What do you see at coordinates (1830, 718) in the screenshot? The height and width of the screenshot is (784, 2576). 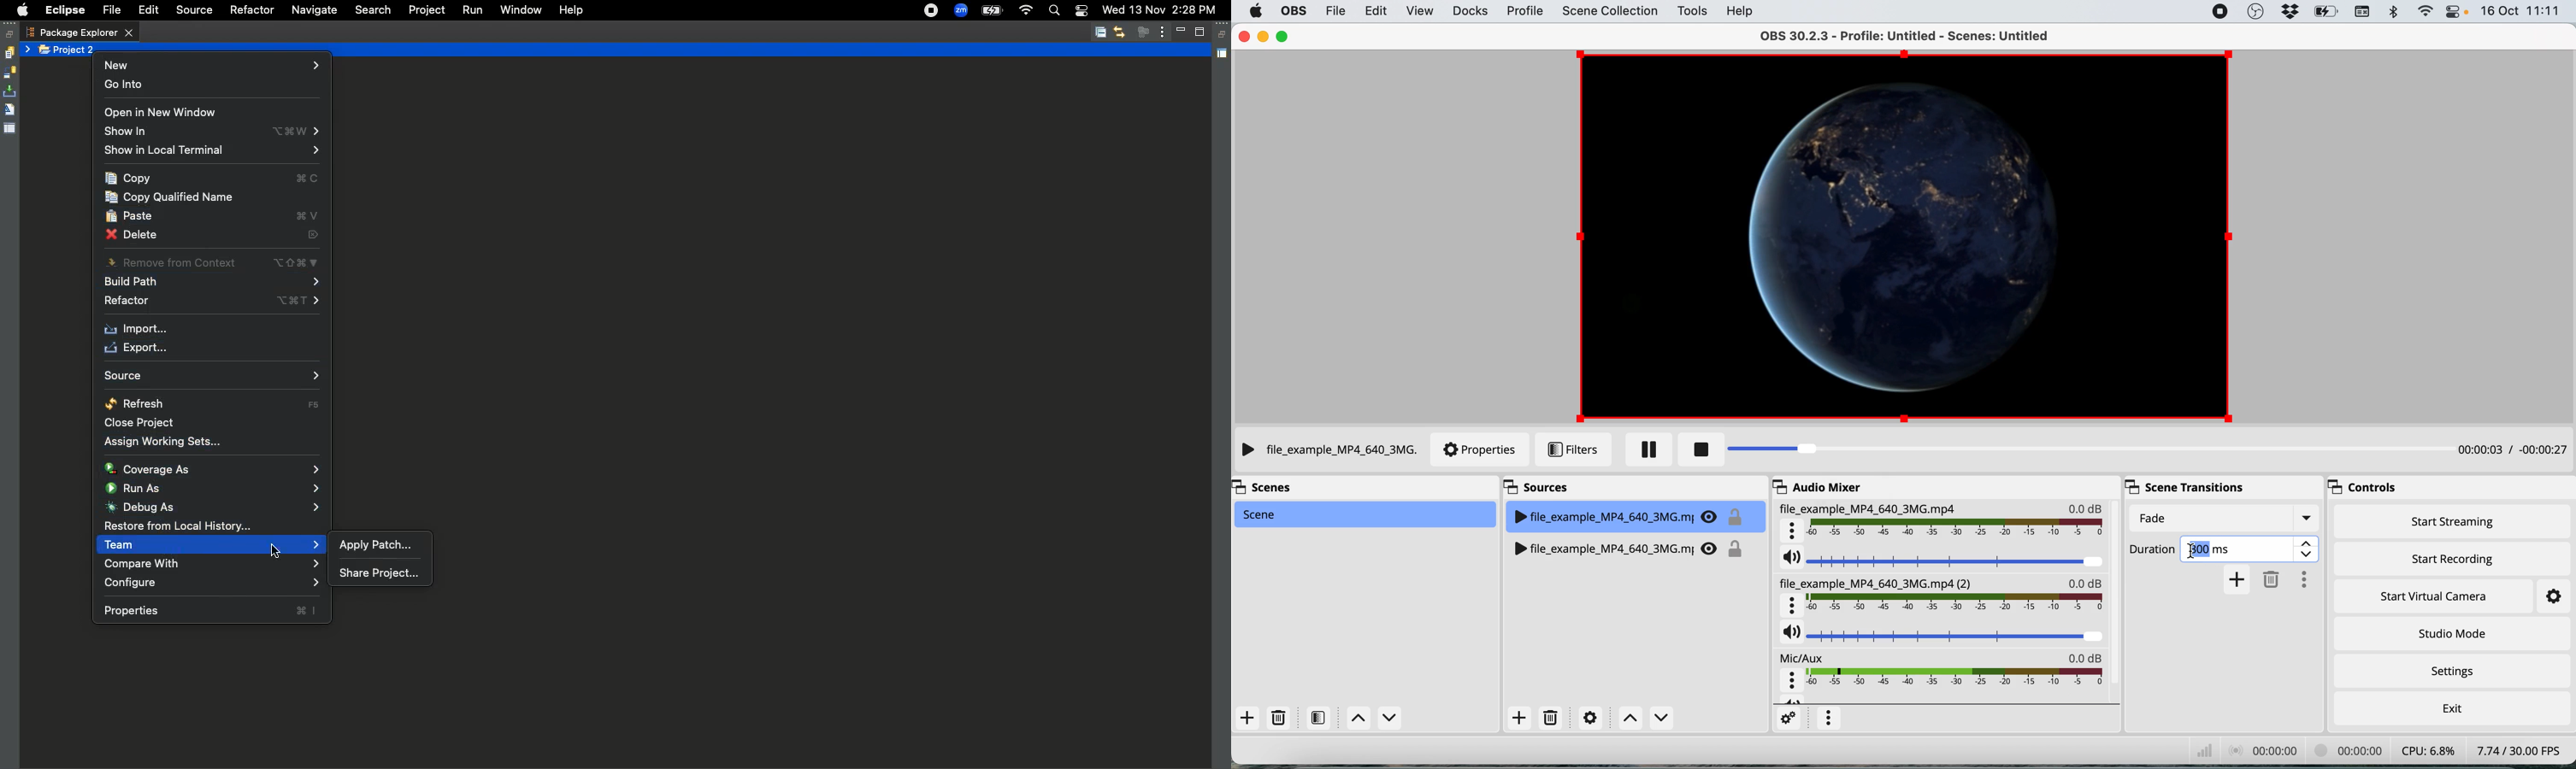 I see `more options` at bounding box center [1830, 718].